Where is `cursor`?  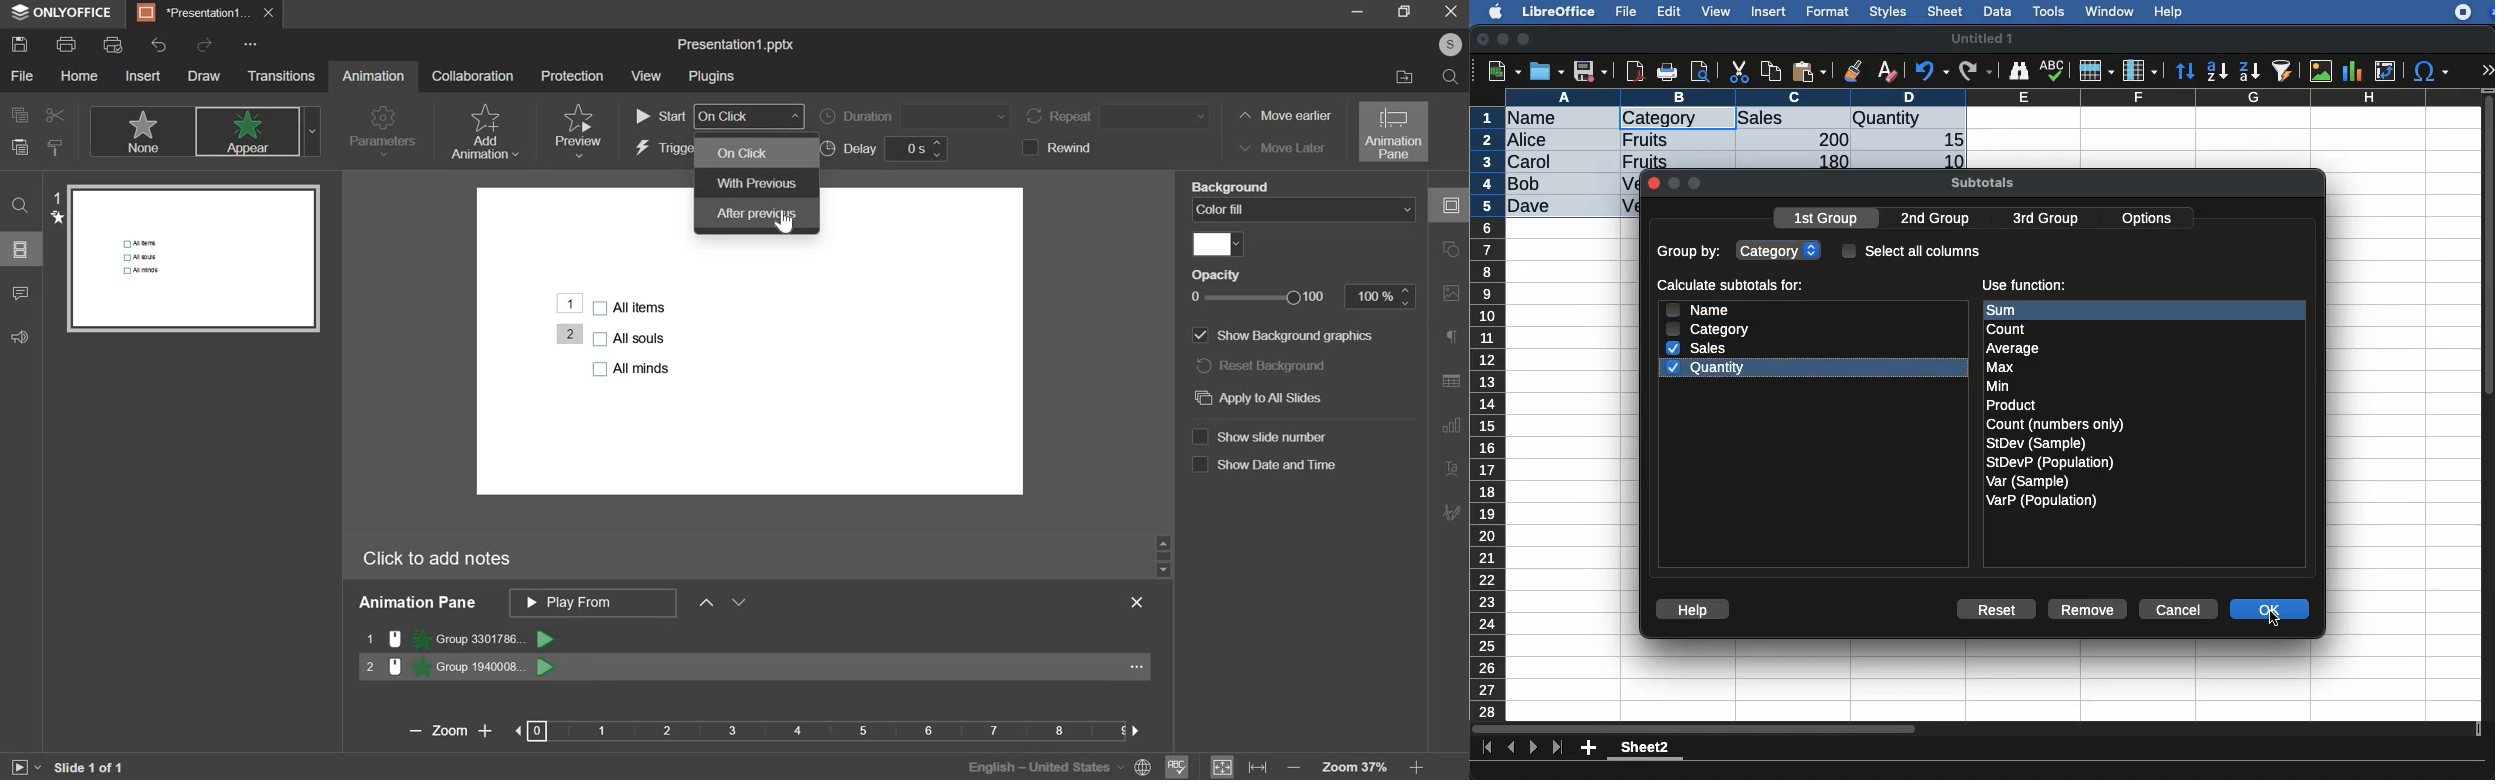 cursor is located at coordinates (783, 225).